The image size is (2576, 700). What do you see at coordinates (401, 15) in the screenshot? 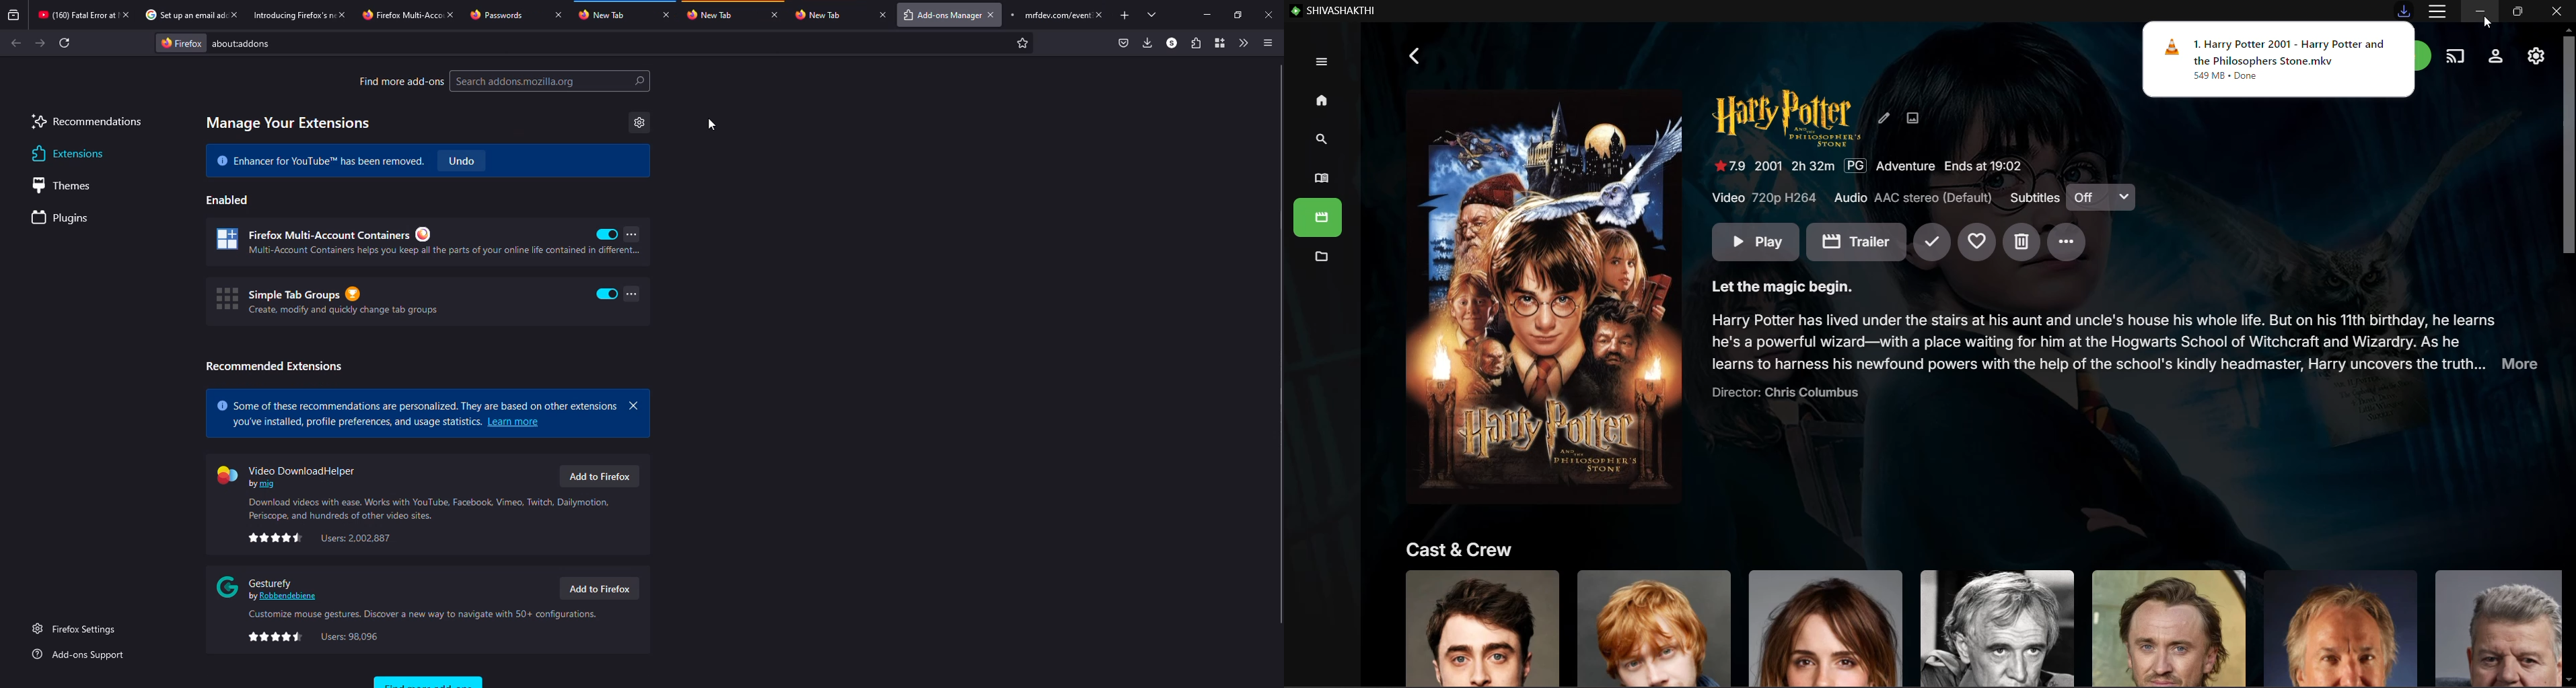
I see `tab` at bounding box center [401, 15].